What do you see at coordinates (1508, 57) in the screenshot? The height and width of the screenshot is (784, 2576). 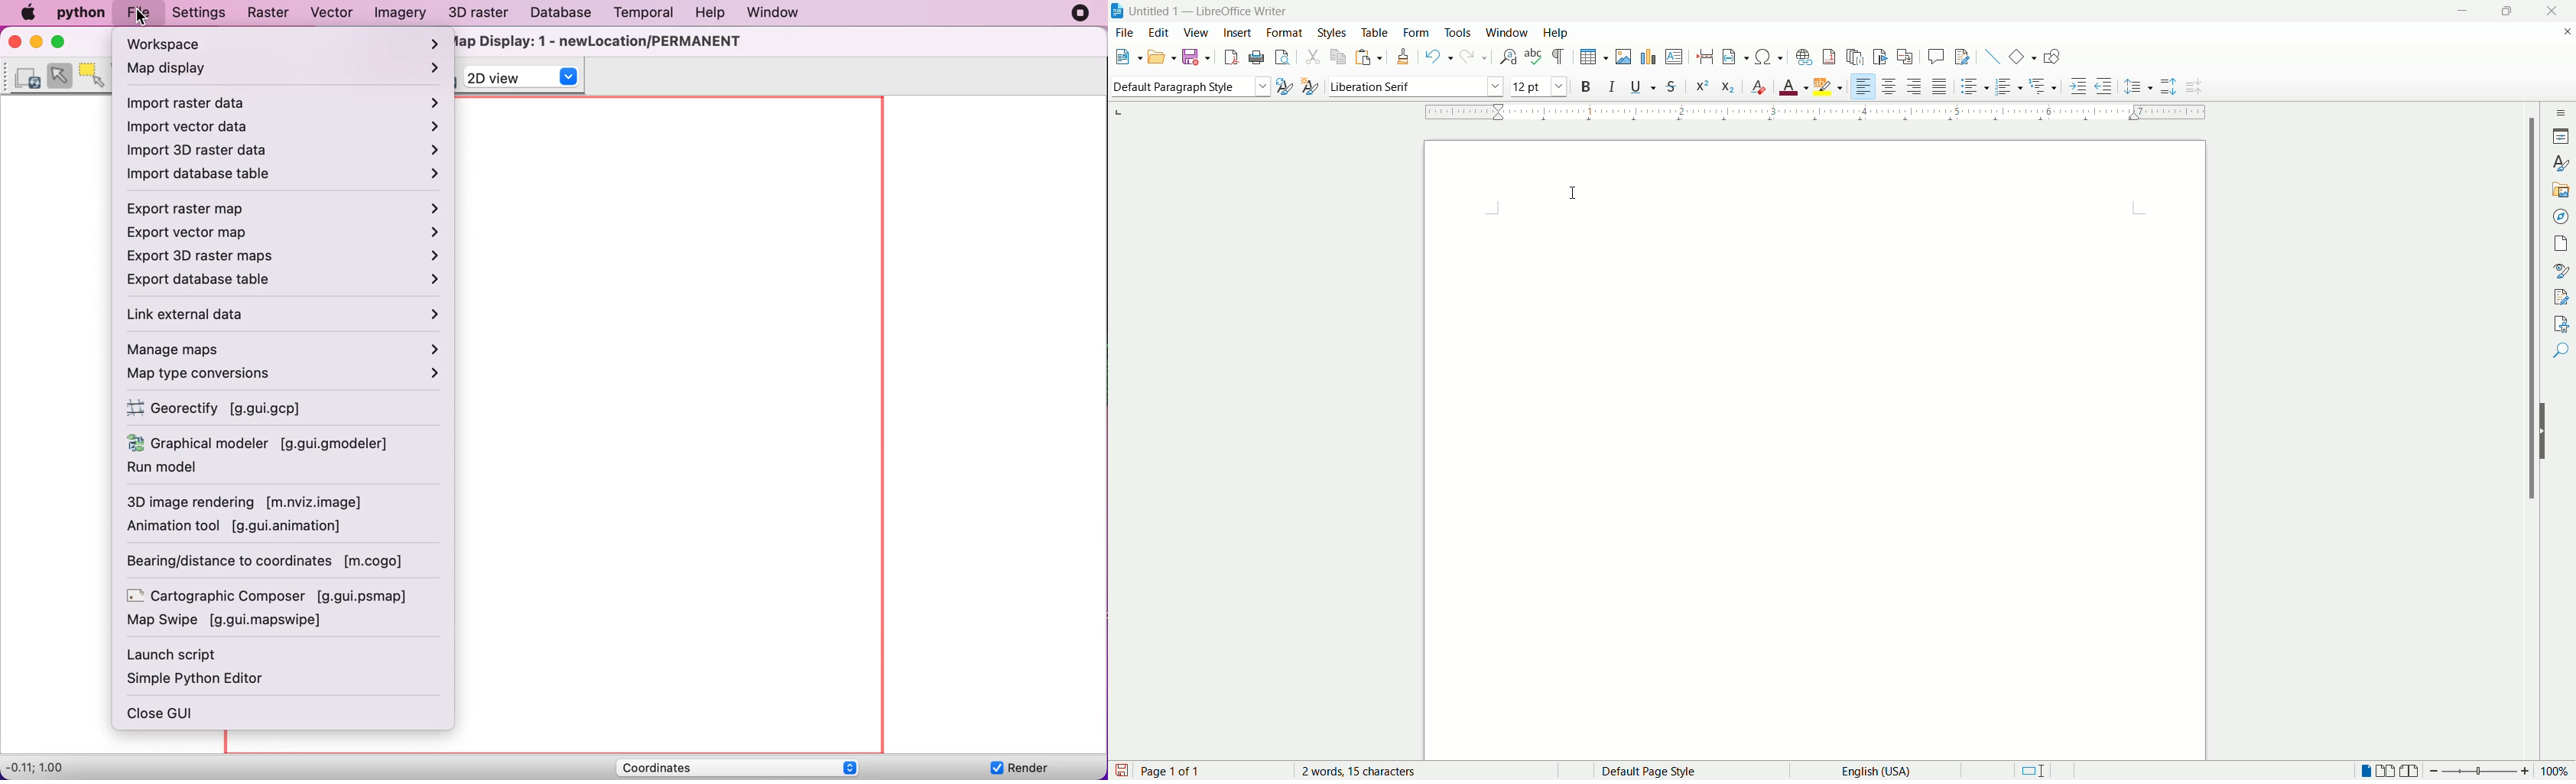 I see `find and replace` at bounding box center [1508, 57].